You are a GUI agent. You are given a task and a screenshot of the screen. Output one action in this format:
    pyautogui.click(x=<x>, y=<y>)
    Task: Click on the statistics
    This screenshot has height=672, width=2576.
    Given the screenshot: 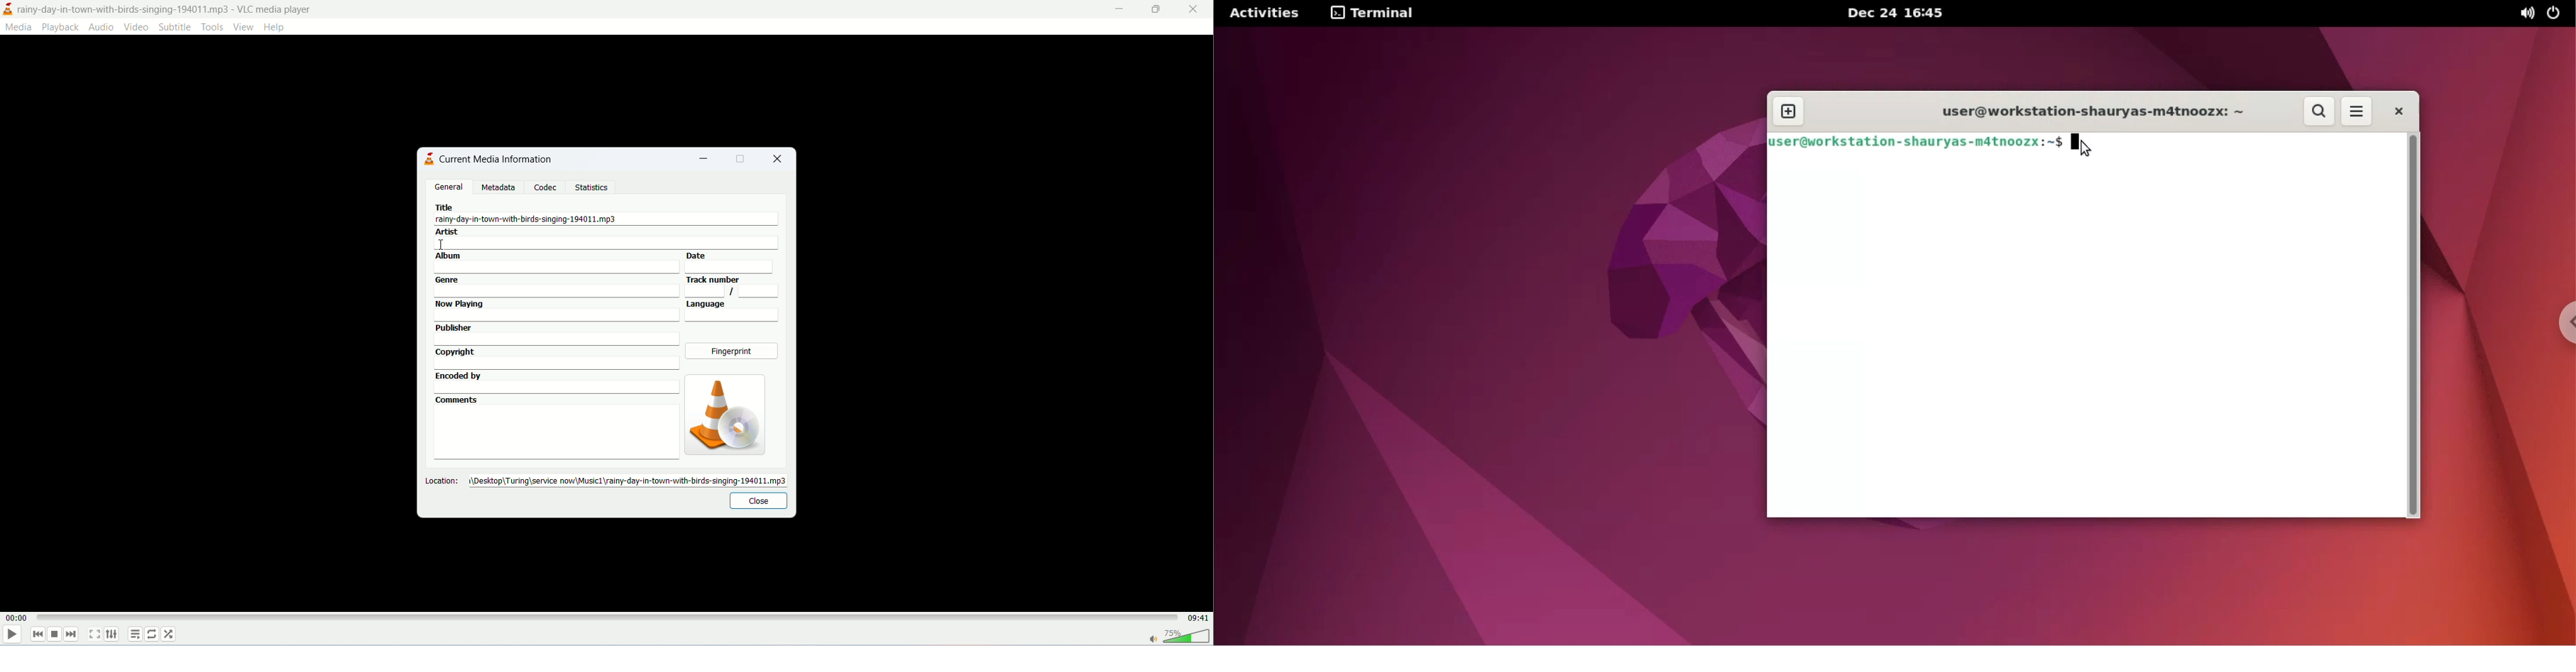 What is the action you would take?
    pyautogui.click(x=592, y=186)
    